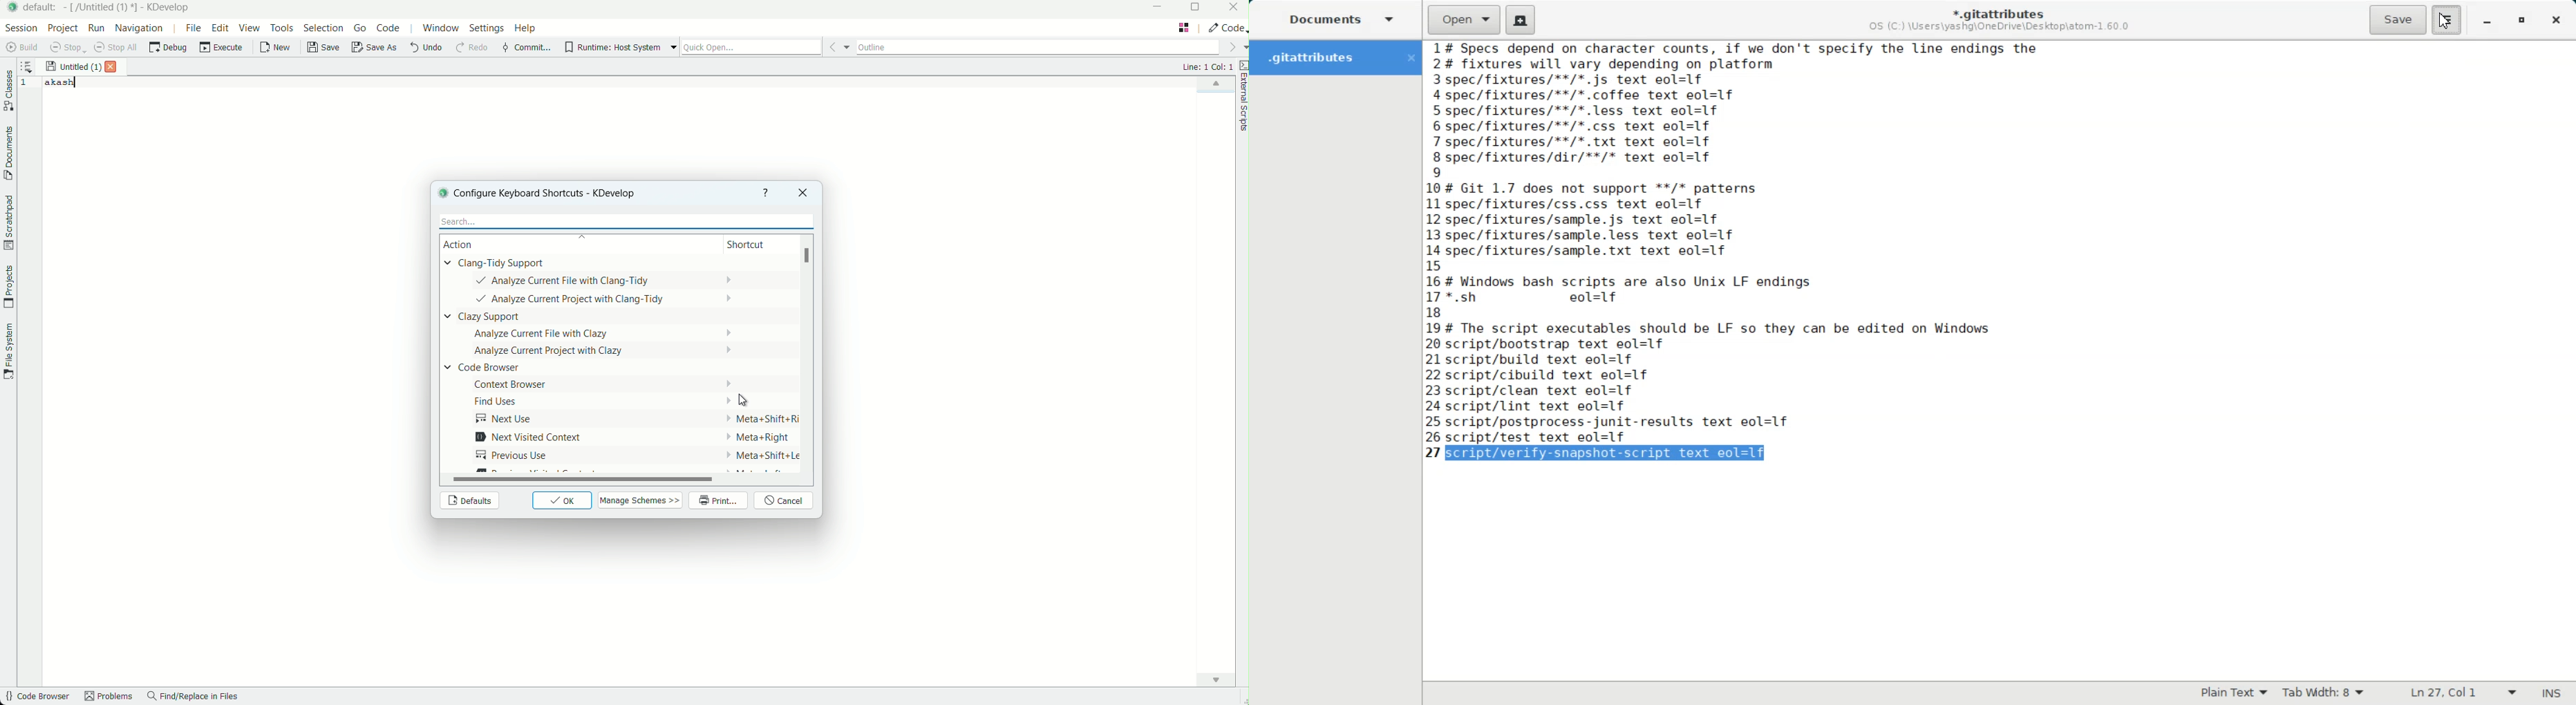 Image resolution: width=2576 pixels, height=728 pixels. What do you see at coordinates (526, 48) in the screenshot?
I see `commit` at bounding box center [526, 48].